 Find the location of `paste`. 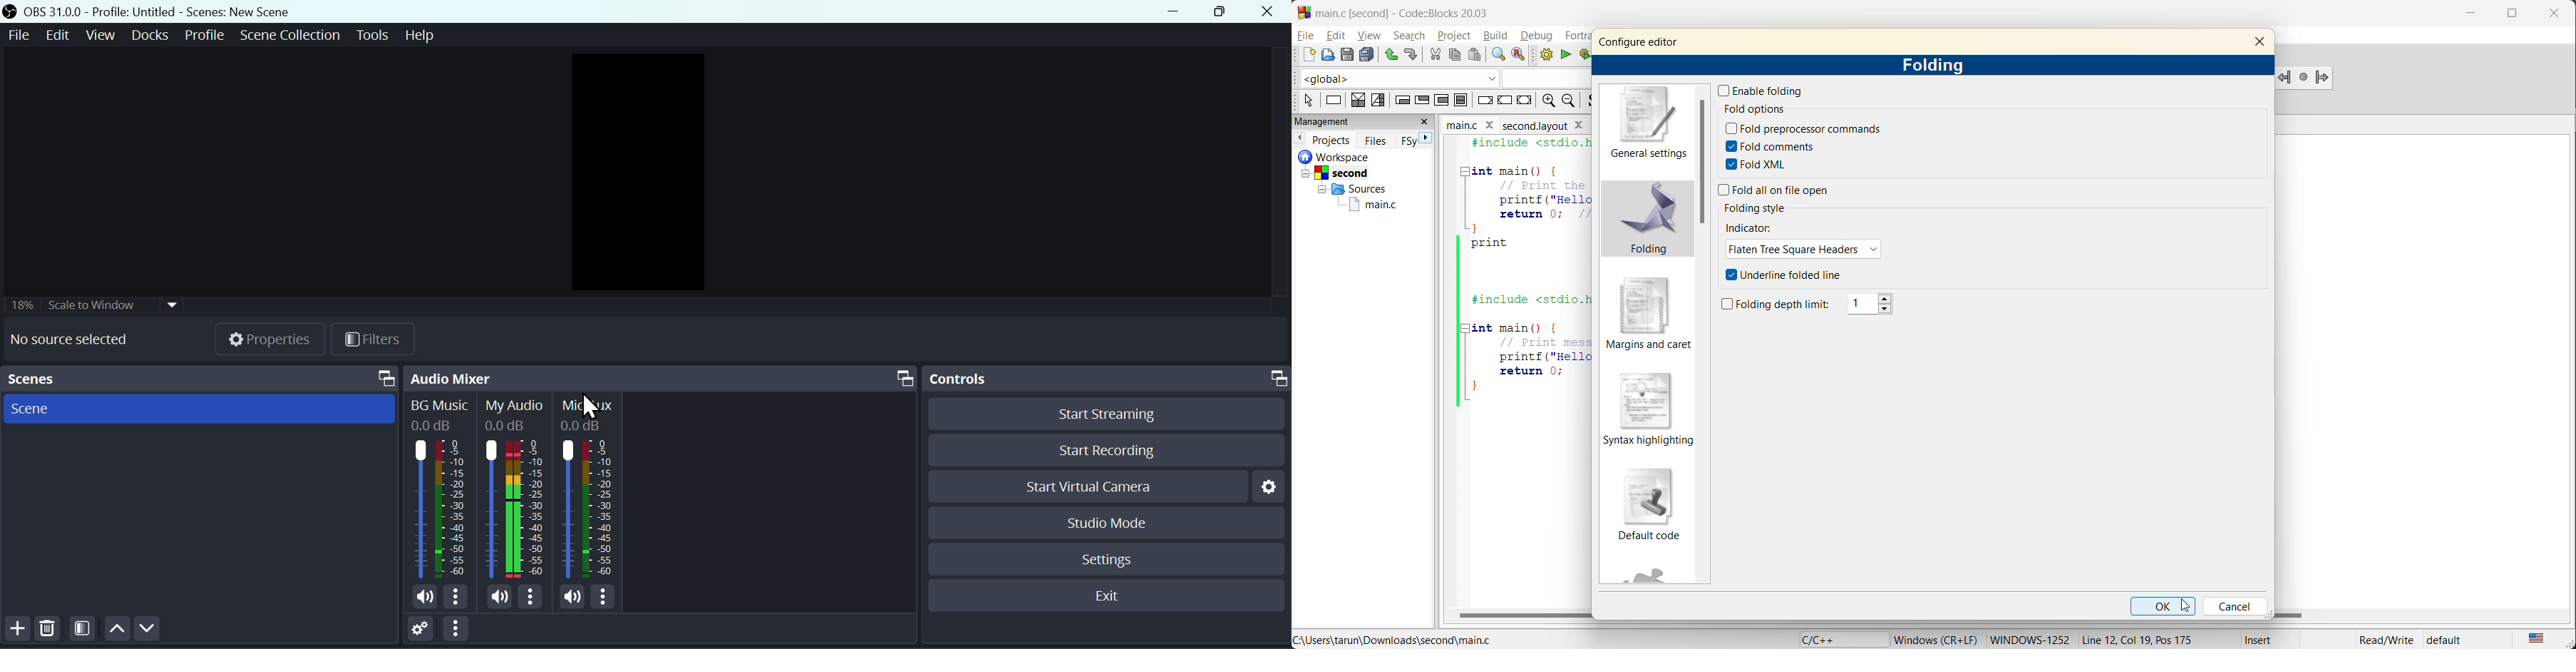

paste is located at coordinates (1474, 55).